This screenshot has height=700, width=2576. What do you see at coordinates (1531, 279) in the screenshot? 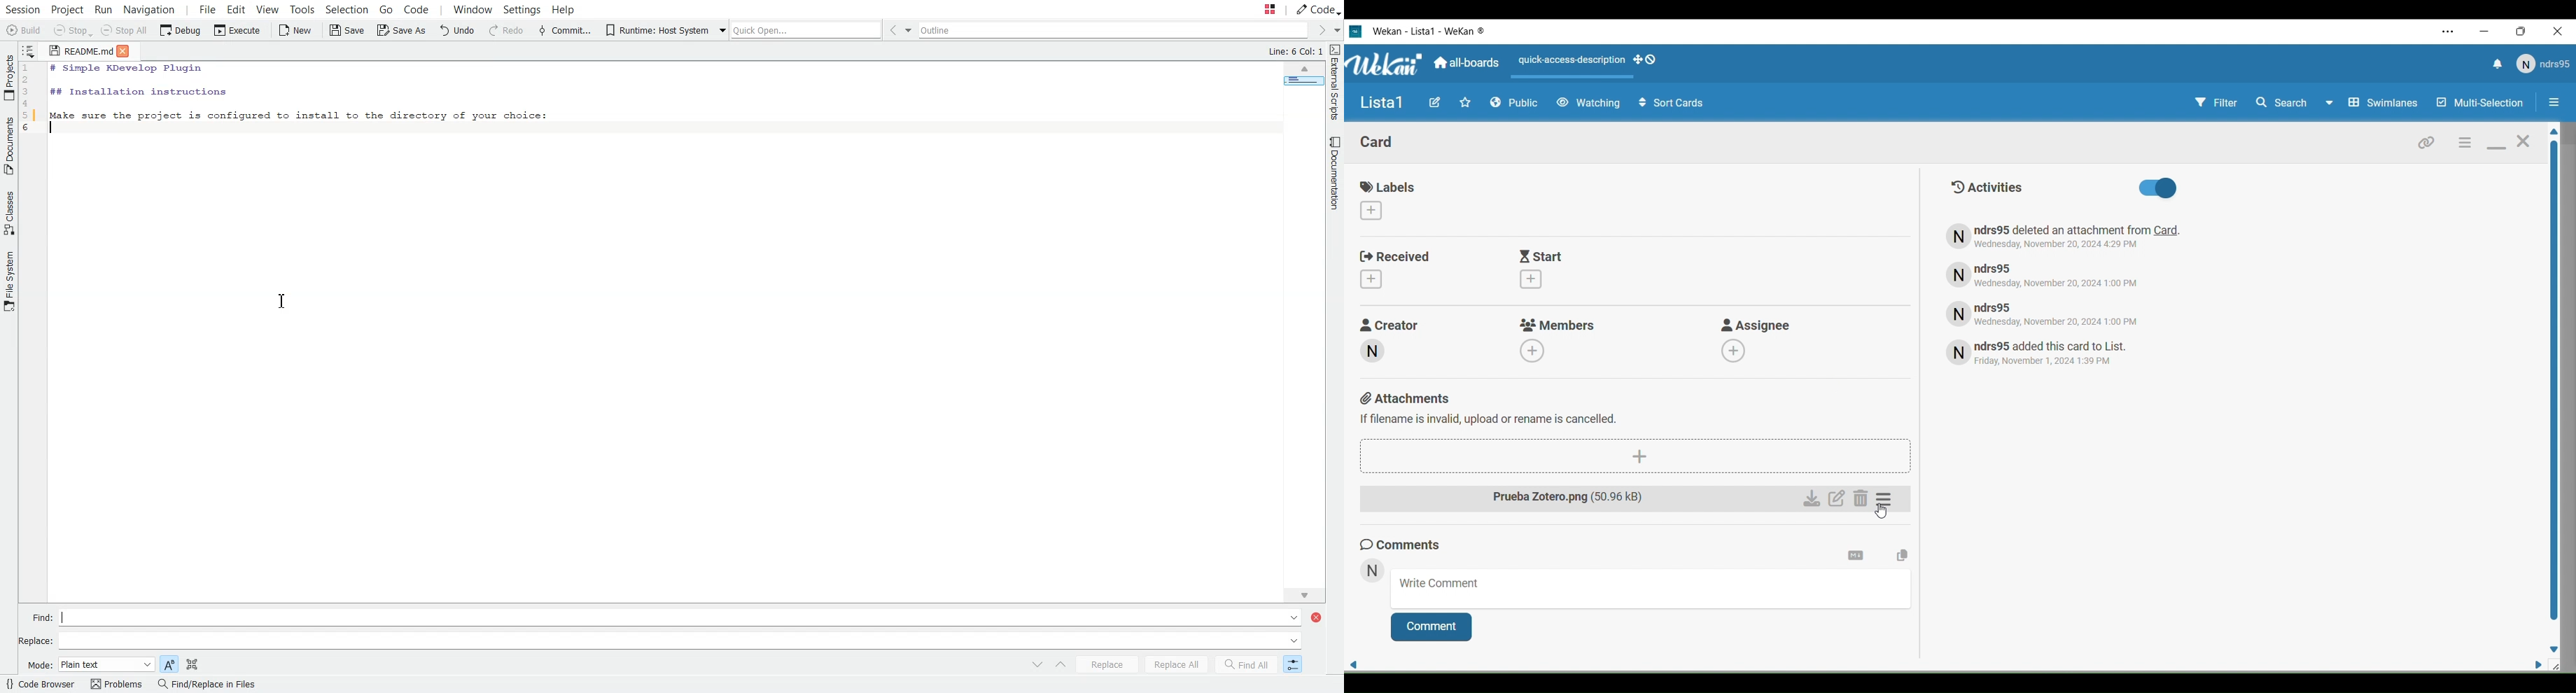
I see `Add start` at bounding box center [1531, 279].